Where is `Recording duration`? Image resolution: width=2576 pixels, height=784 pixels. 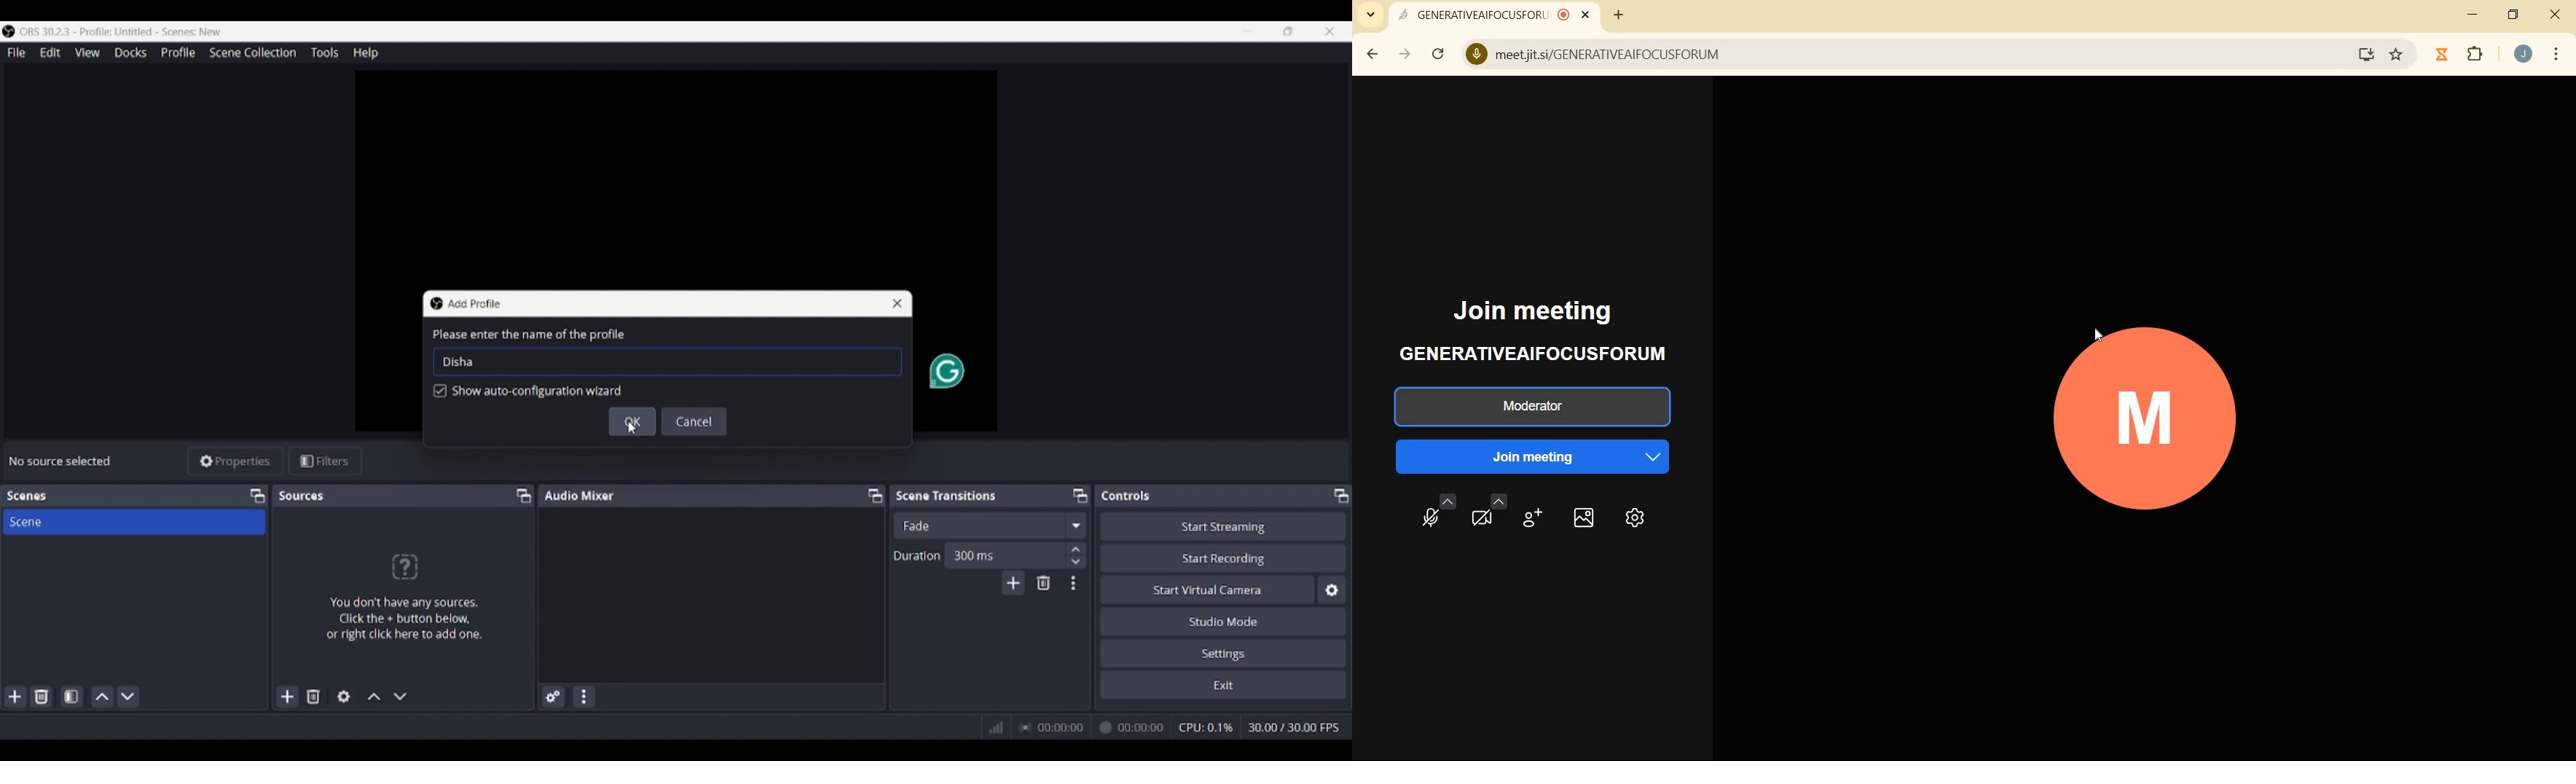
Recording duration is located at coordinates (1091, 728).